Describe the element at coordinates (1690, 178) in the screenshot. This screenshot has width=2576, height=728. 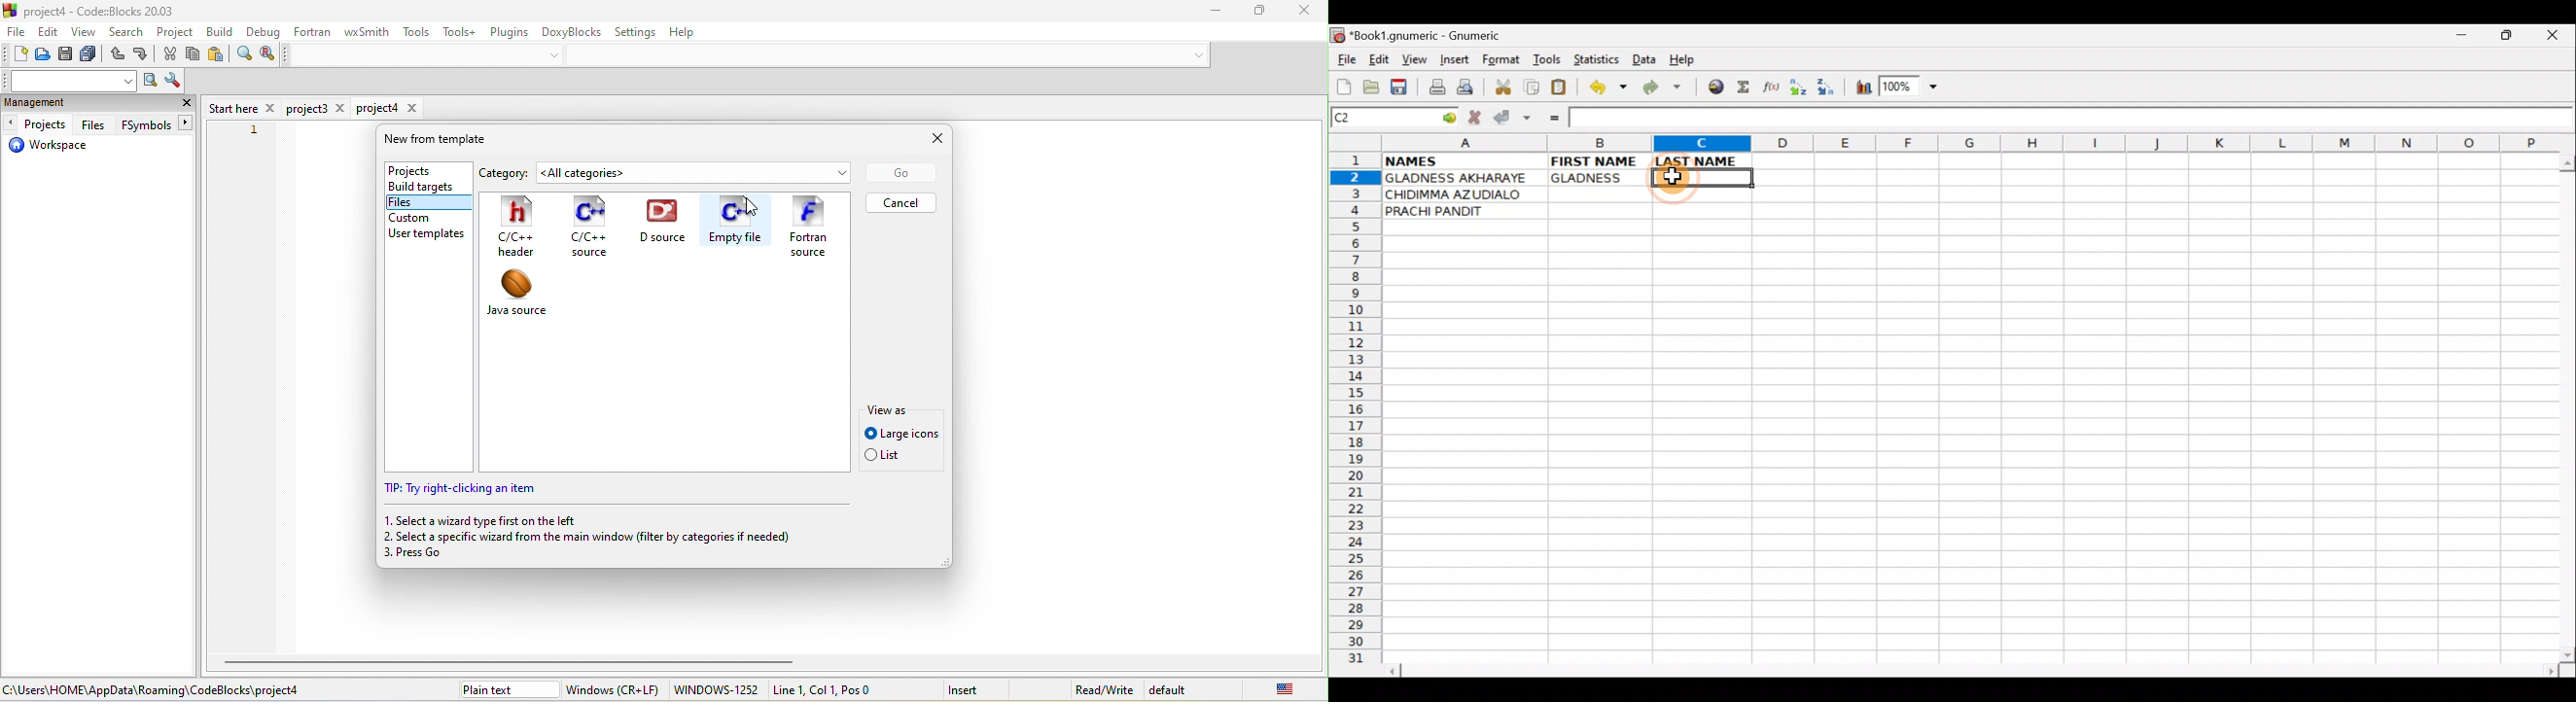
I see `Cell C2` at that location.